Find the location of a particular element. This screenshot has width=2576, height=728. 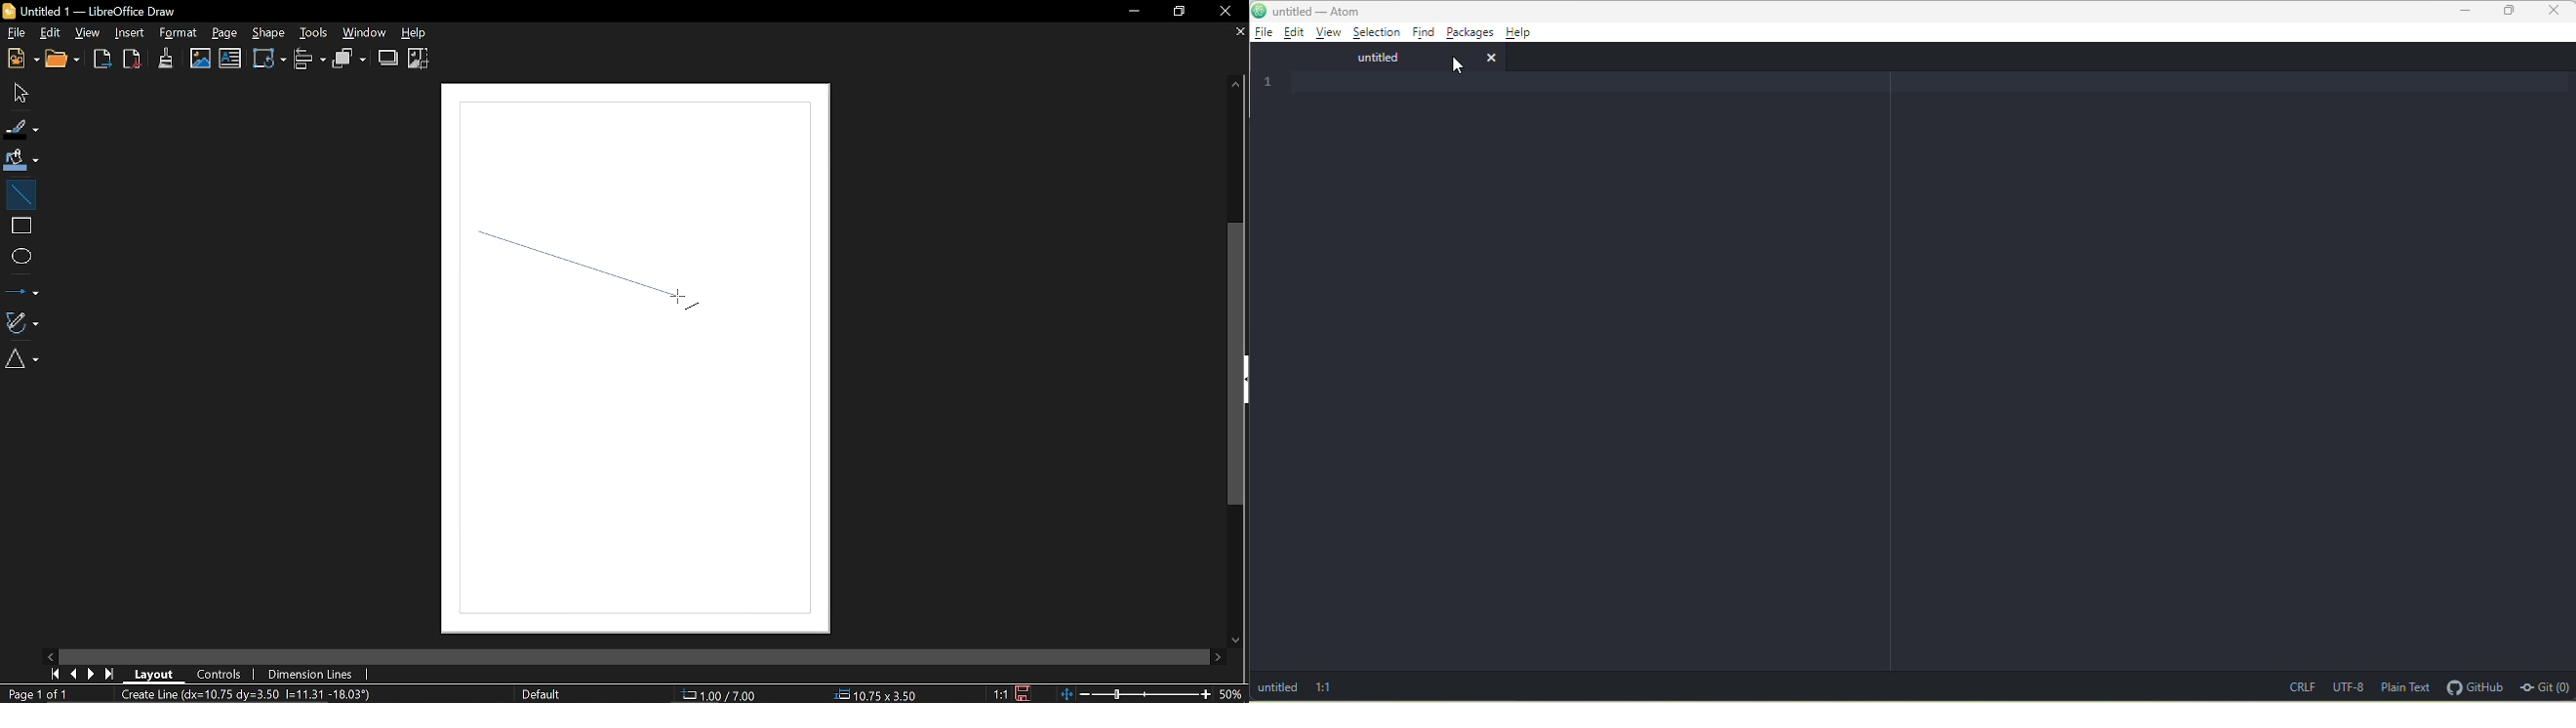

Layout is located at coordinates (158, 674).